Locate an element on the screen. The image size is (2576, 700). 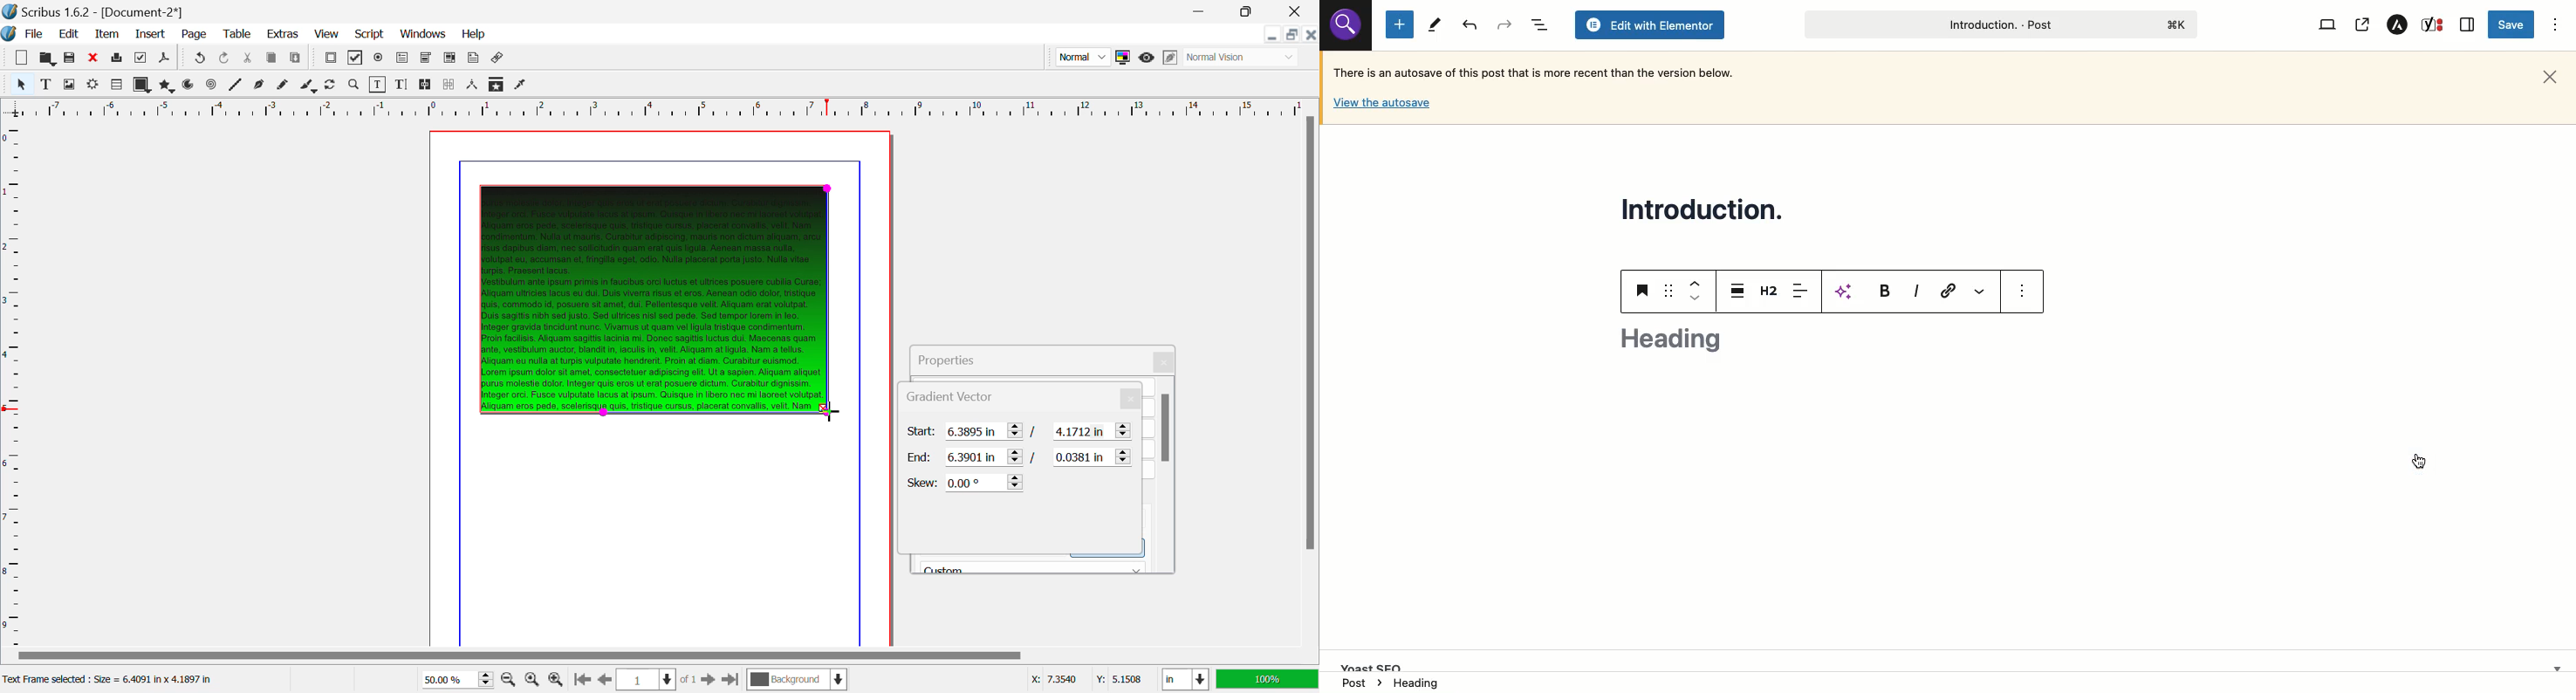
Title is located at coordinates (1707, 208).